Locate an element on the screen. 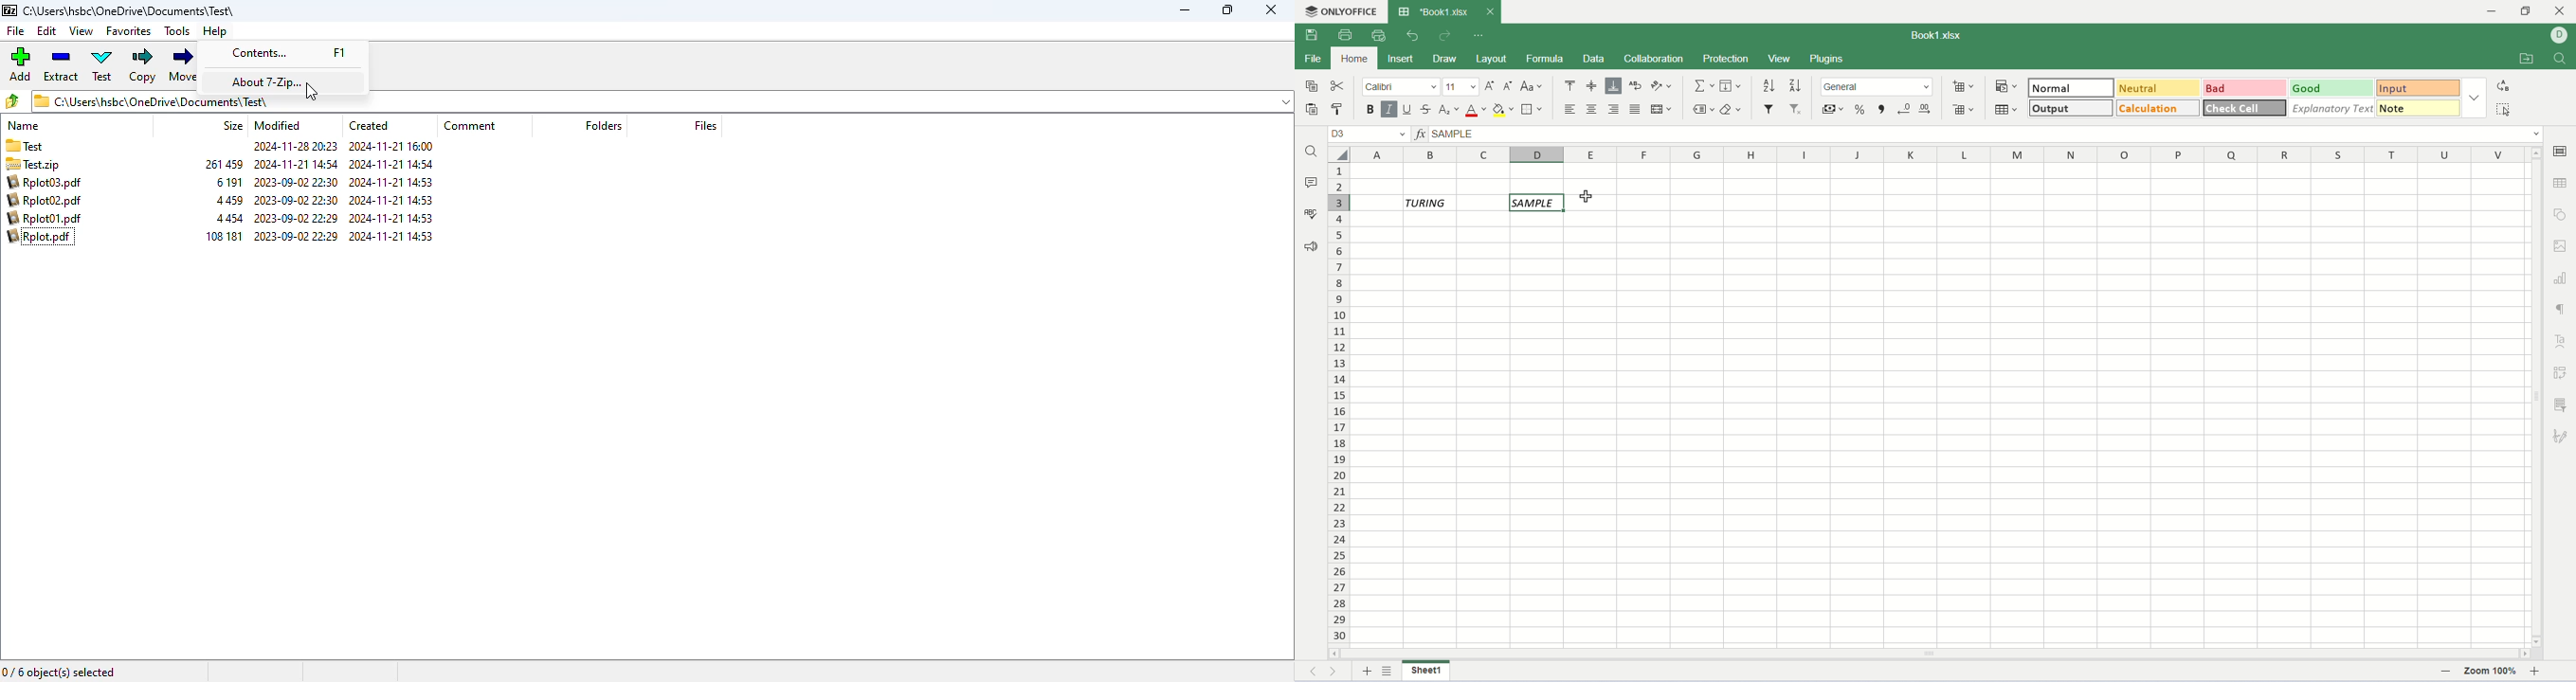  align left is located at coordinates (1572, 109).